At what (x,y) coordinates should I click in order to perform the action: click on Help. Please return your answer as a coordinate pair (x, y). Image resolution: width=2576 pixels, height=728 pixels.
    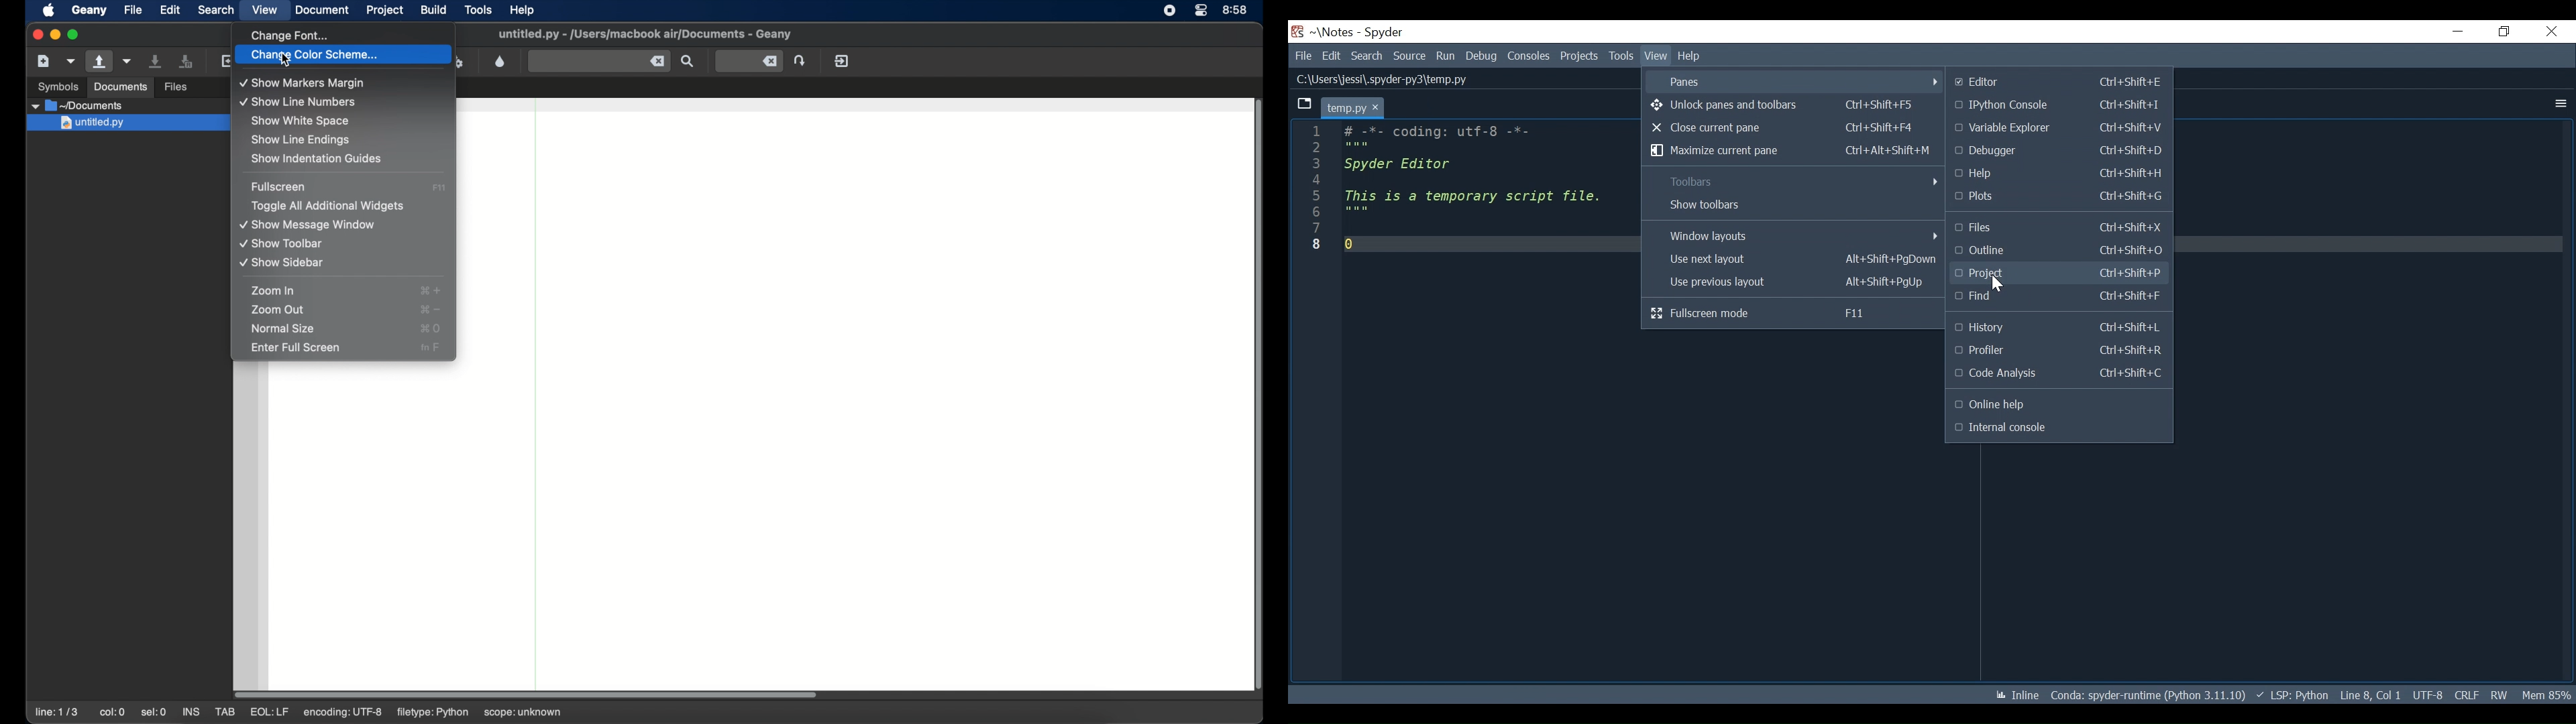
    Looking at the image, I should click on (2059, 174).